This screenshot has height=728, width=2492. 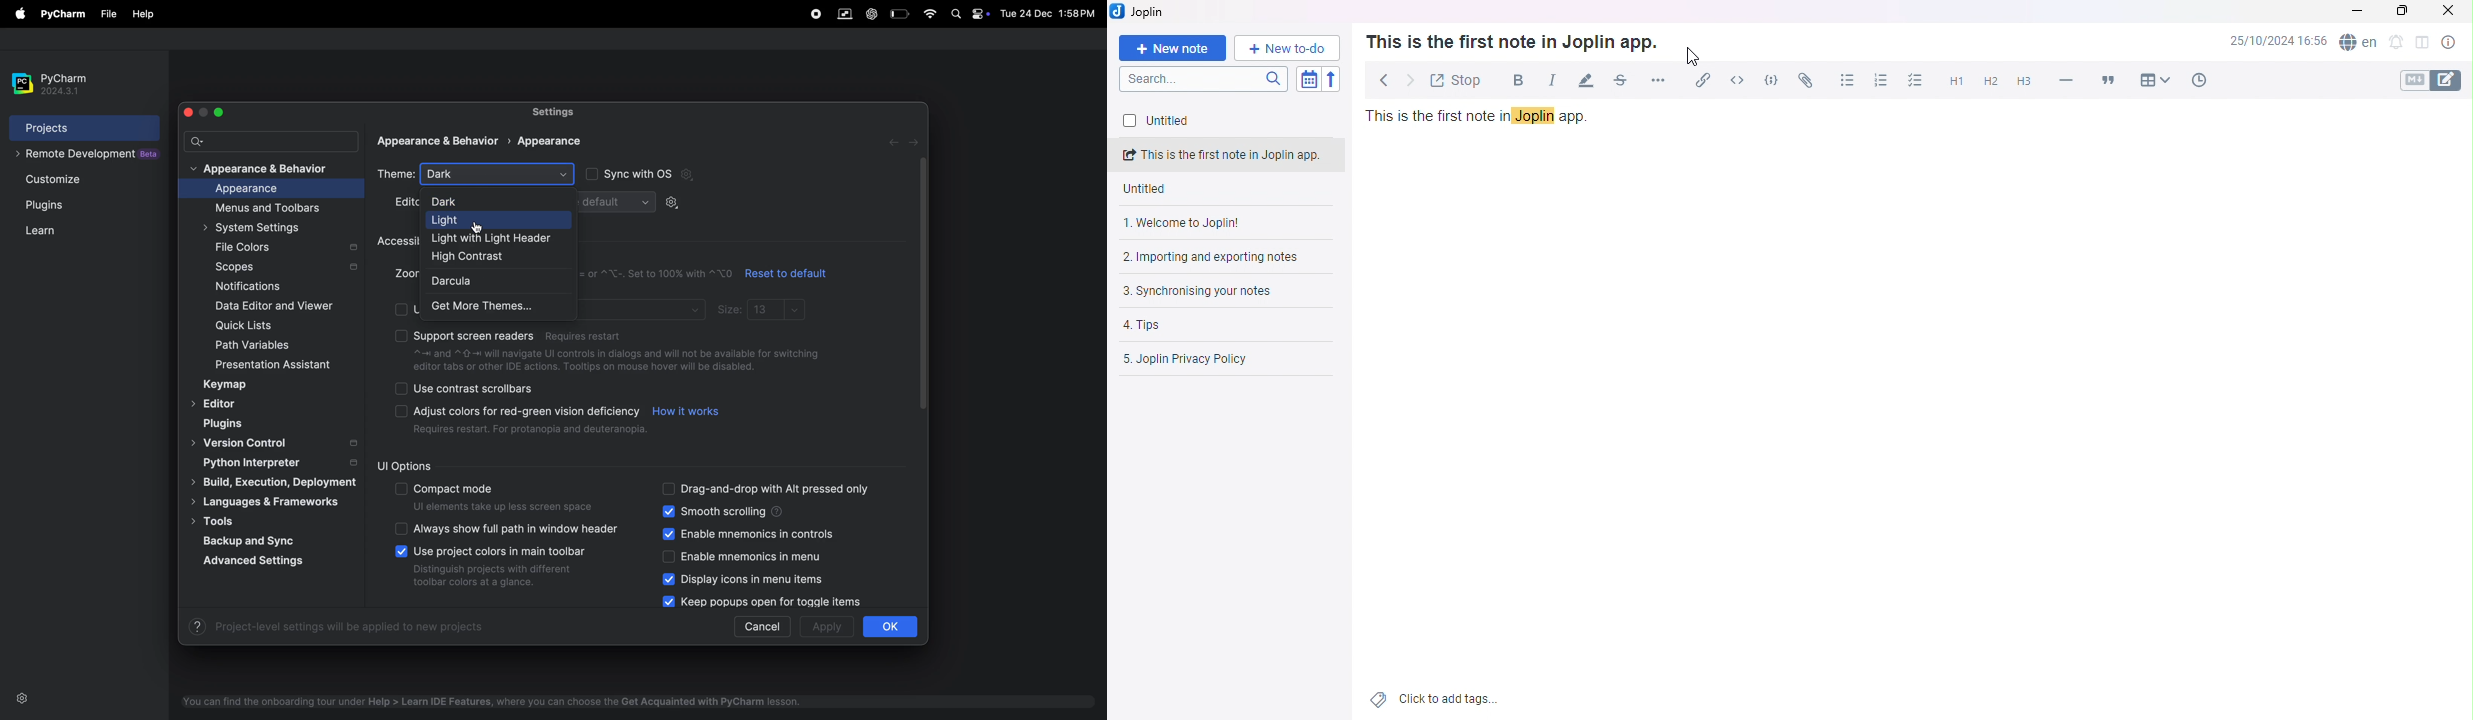 What do you see at coordinates (1379, 76) in the screenshot?
I see `Back` at bounding box center [1379, 76].